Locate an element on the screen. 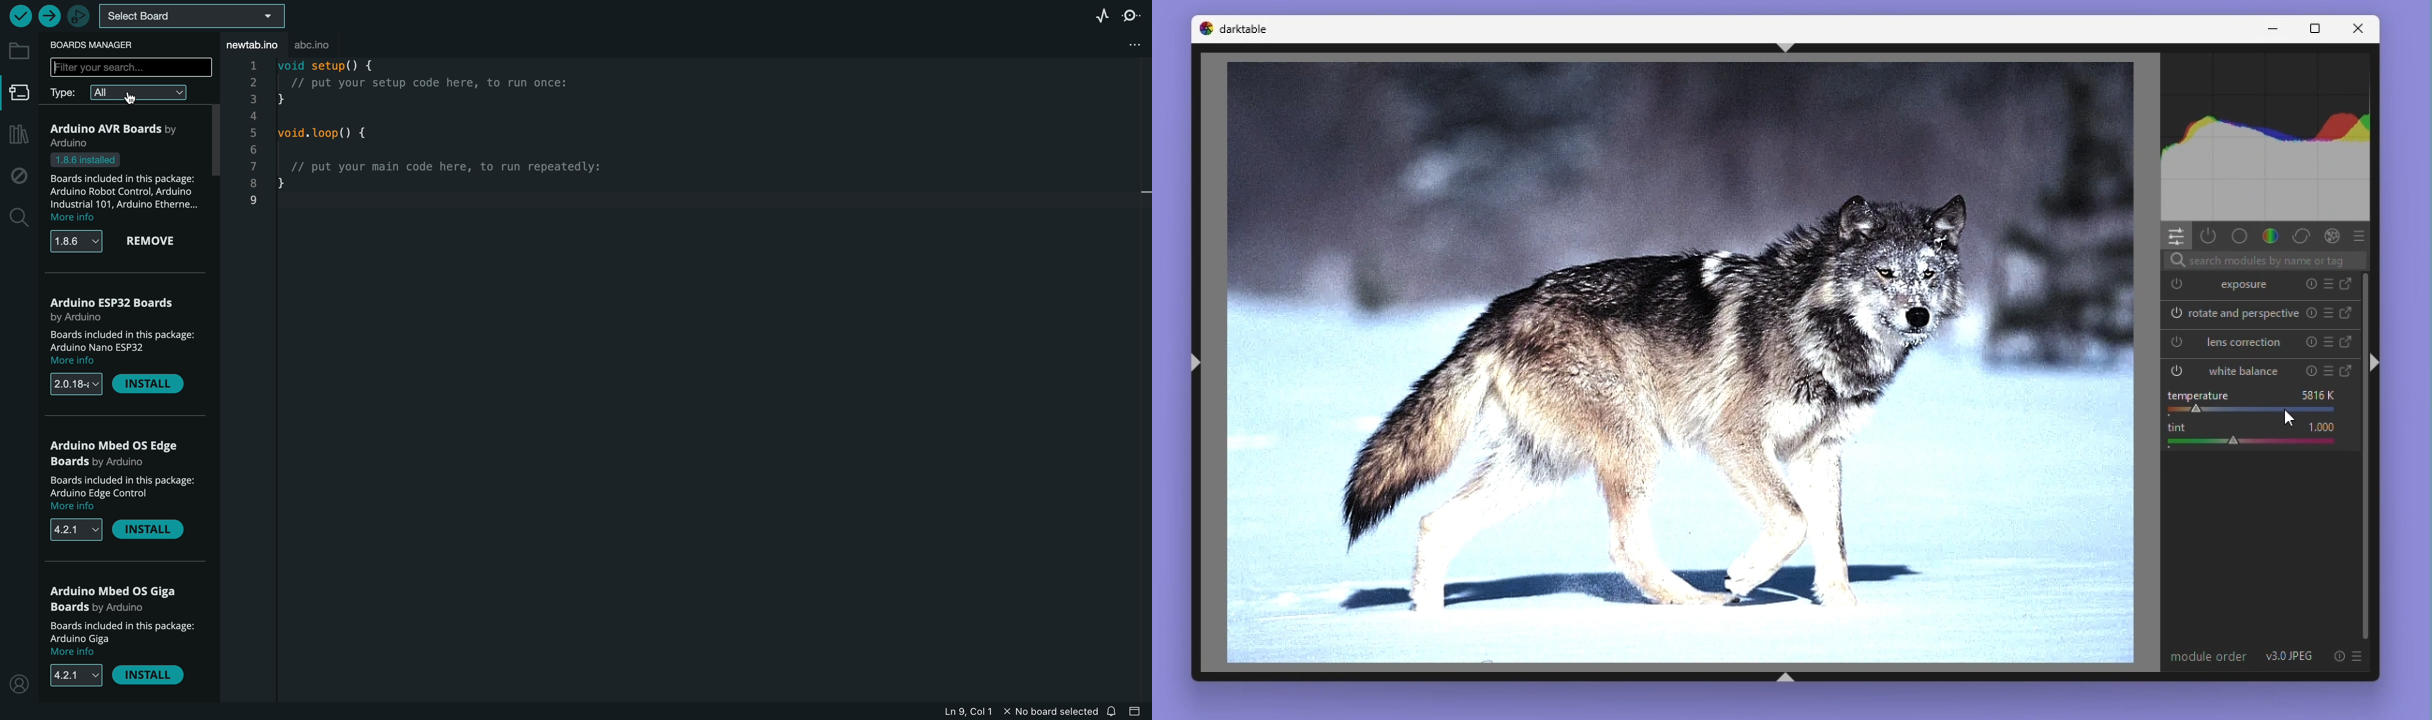 Image resolution: width=2436 pixels, height=728 pixels. Lens correction is located at coordinates (2228, 342).